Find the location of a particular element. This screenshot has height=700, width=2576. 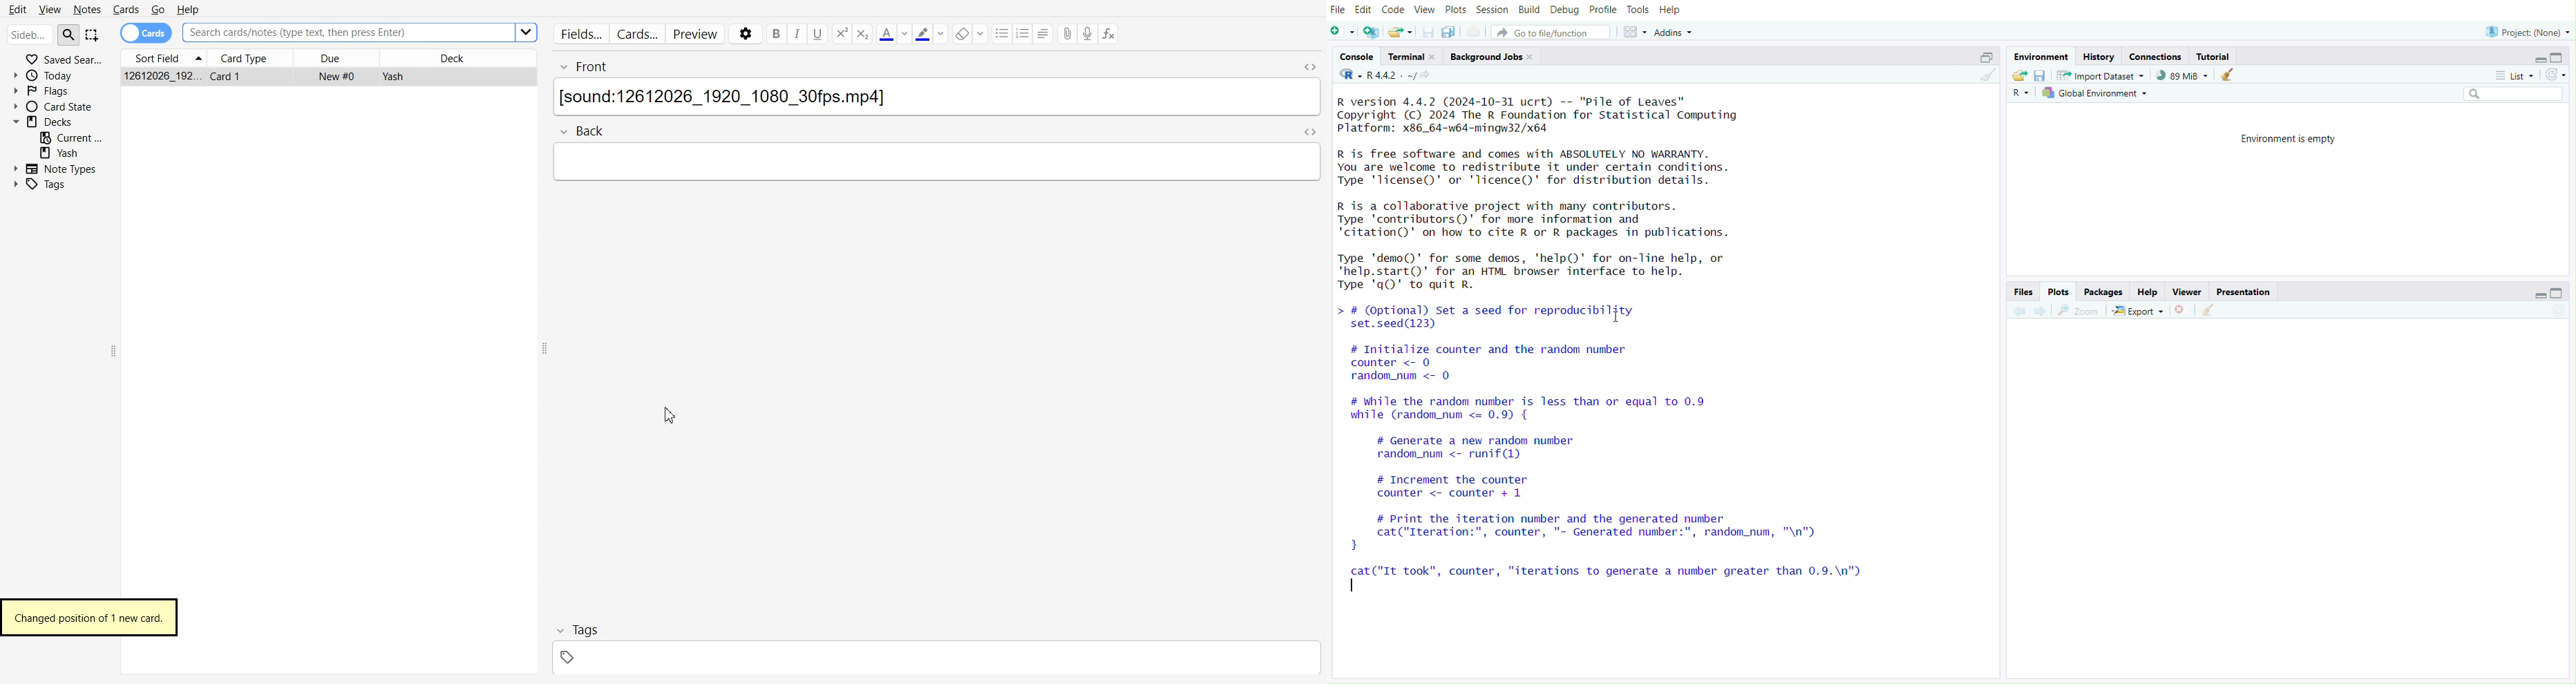

Go is located at coordinates (157, 9).